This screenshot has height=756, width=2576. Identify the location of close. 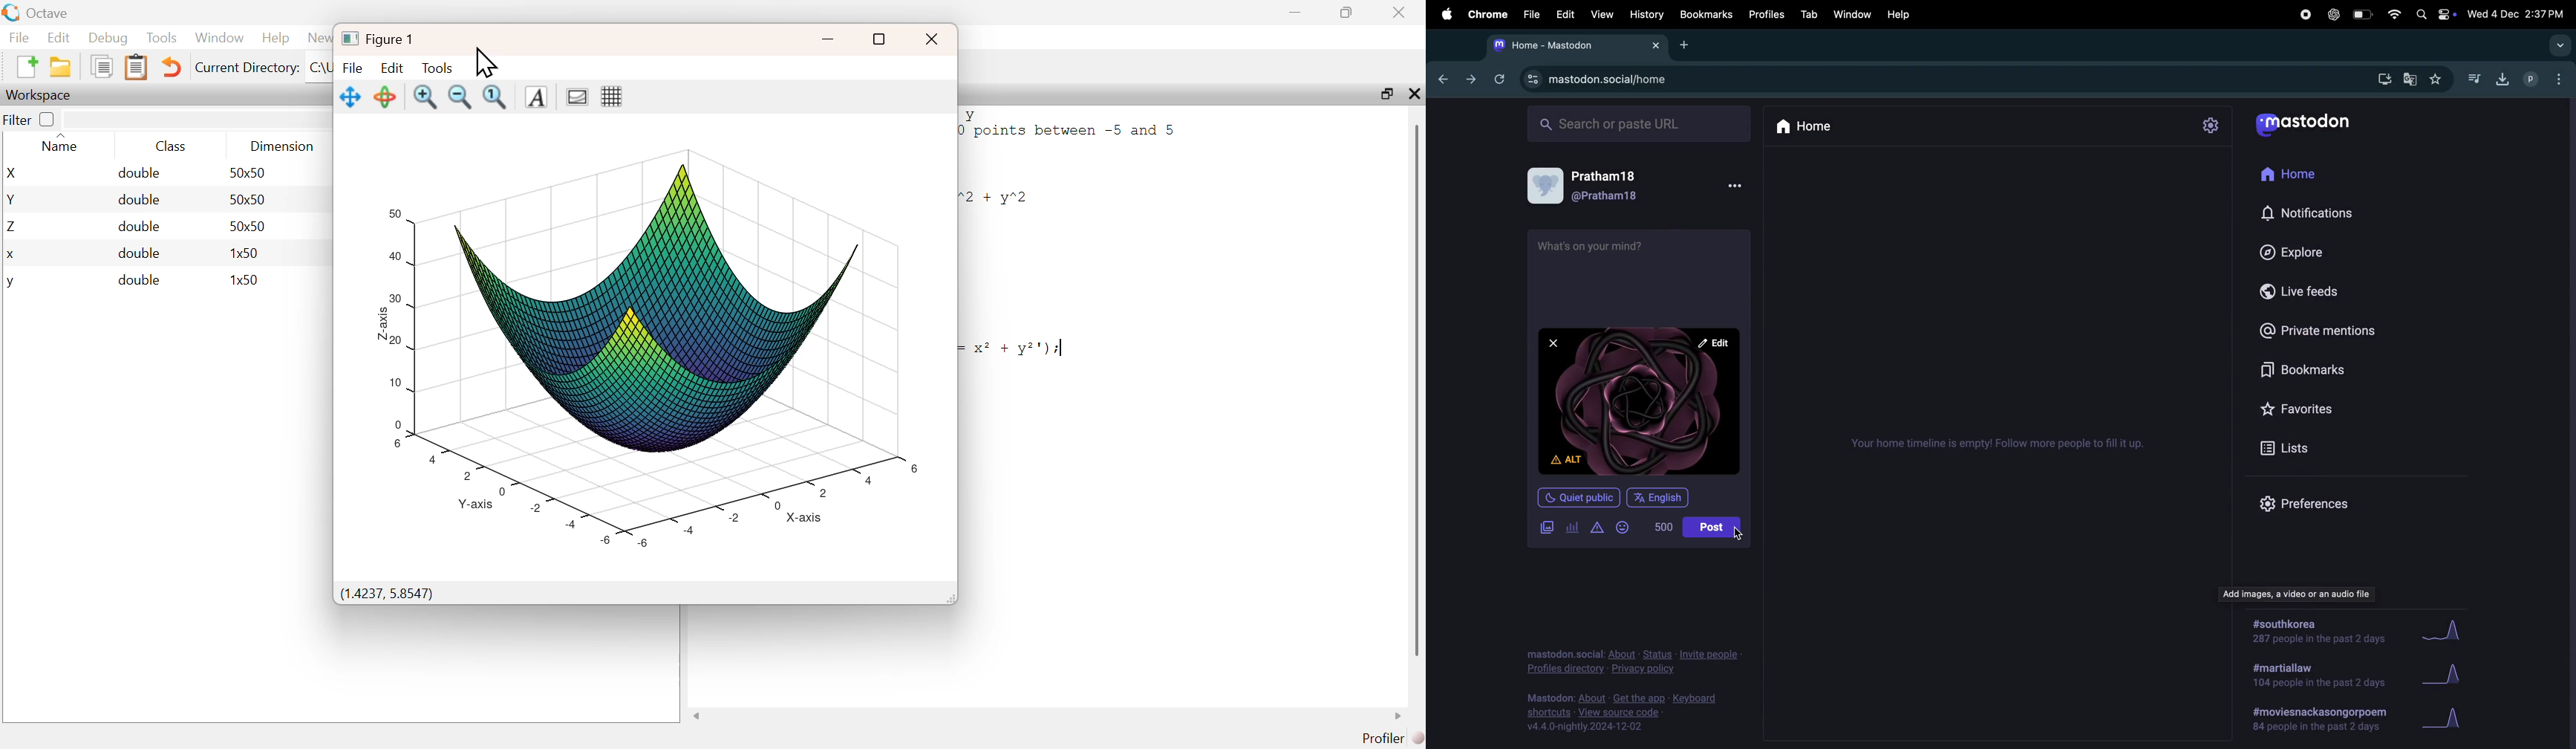
(1401, 12).